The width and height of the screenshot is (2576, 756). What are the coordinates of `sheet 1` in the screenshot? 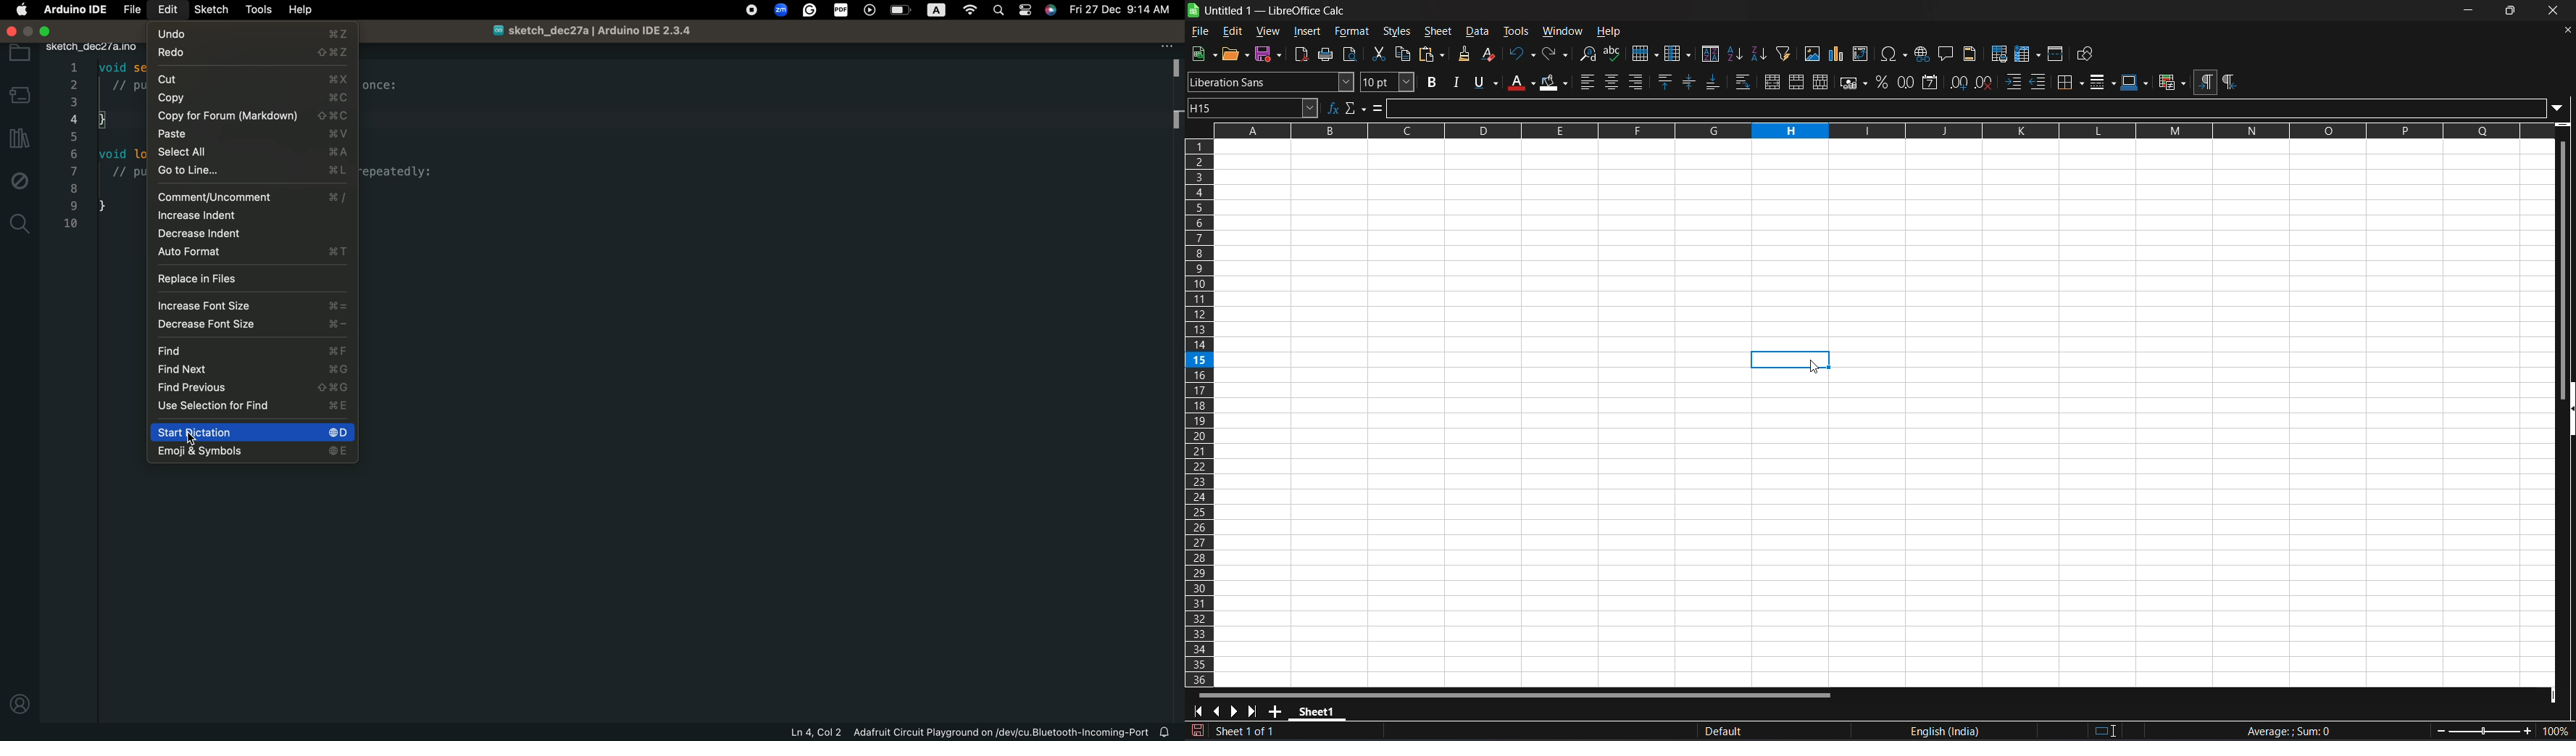 It's located at (1322, 711).